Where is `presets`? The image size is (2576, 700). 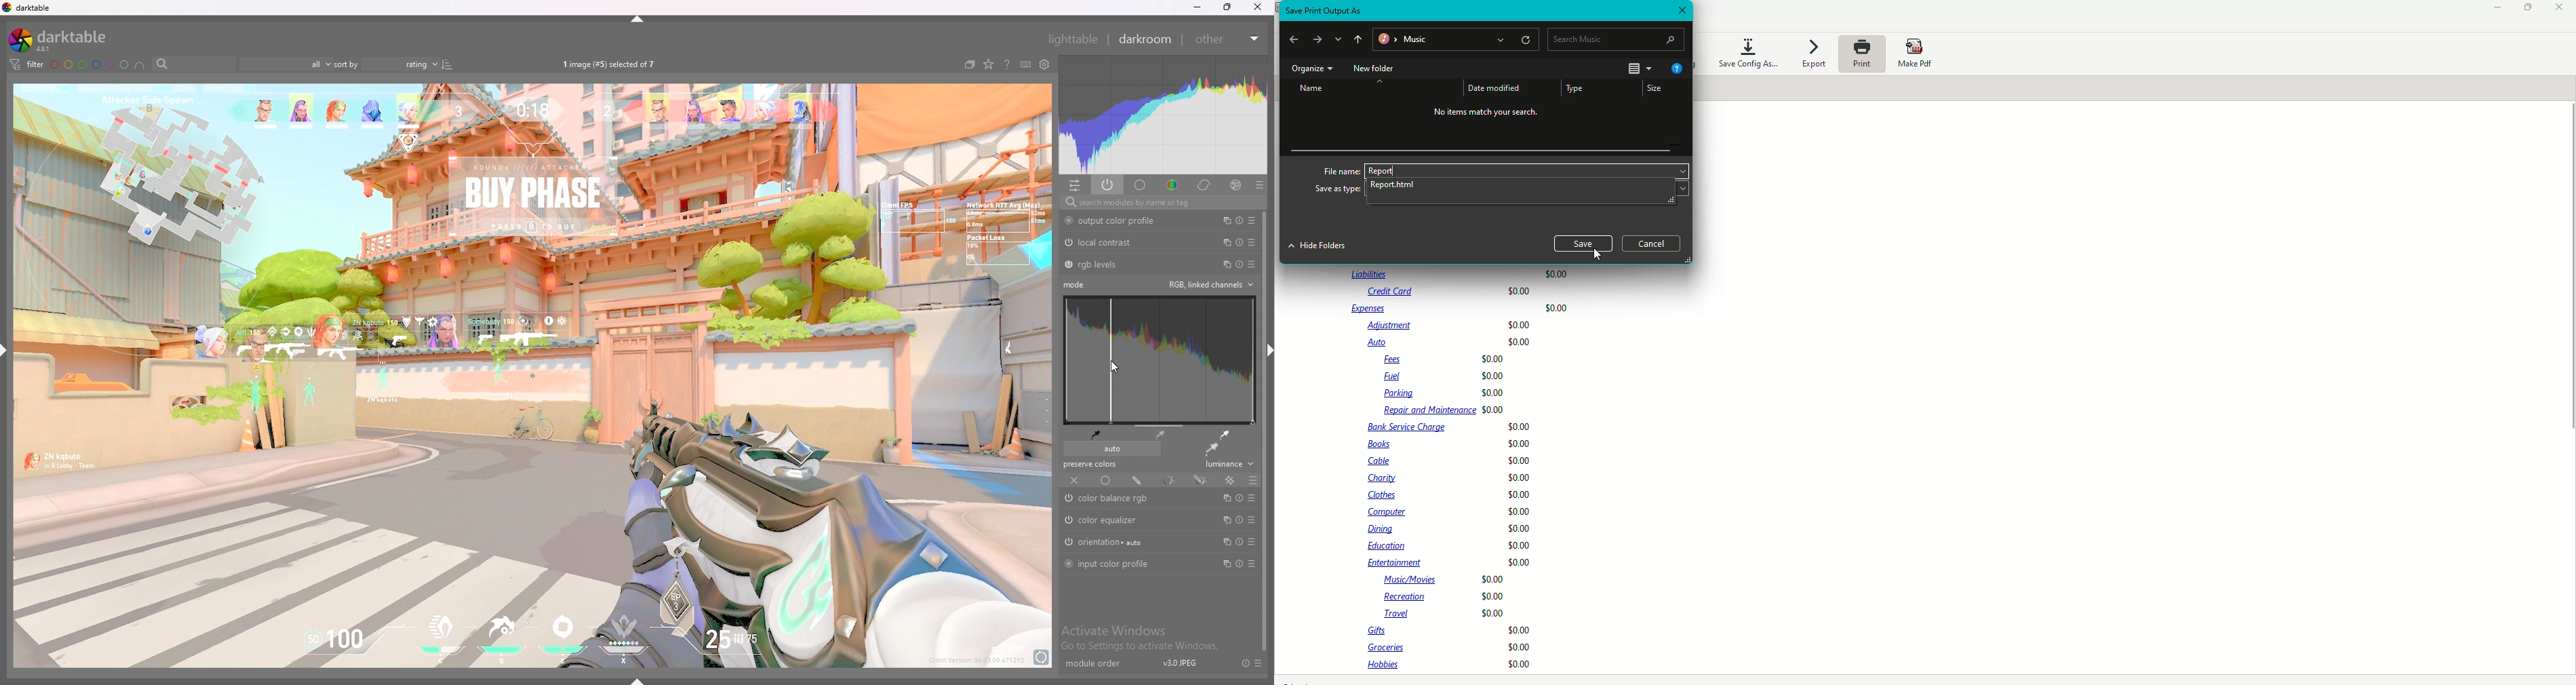
presets is located at coordinates (1252, 264).